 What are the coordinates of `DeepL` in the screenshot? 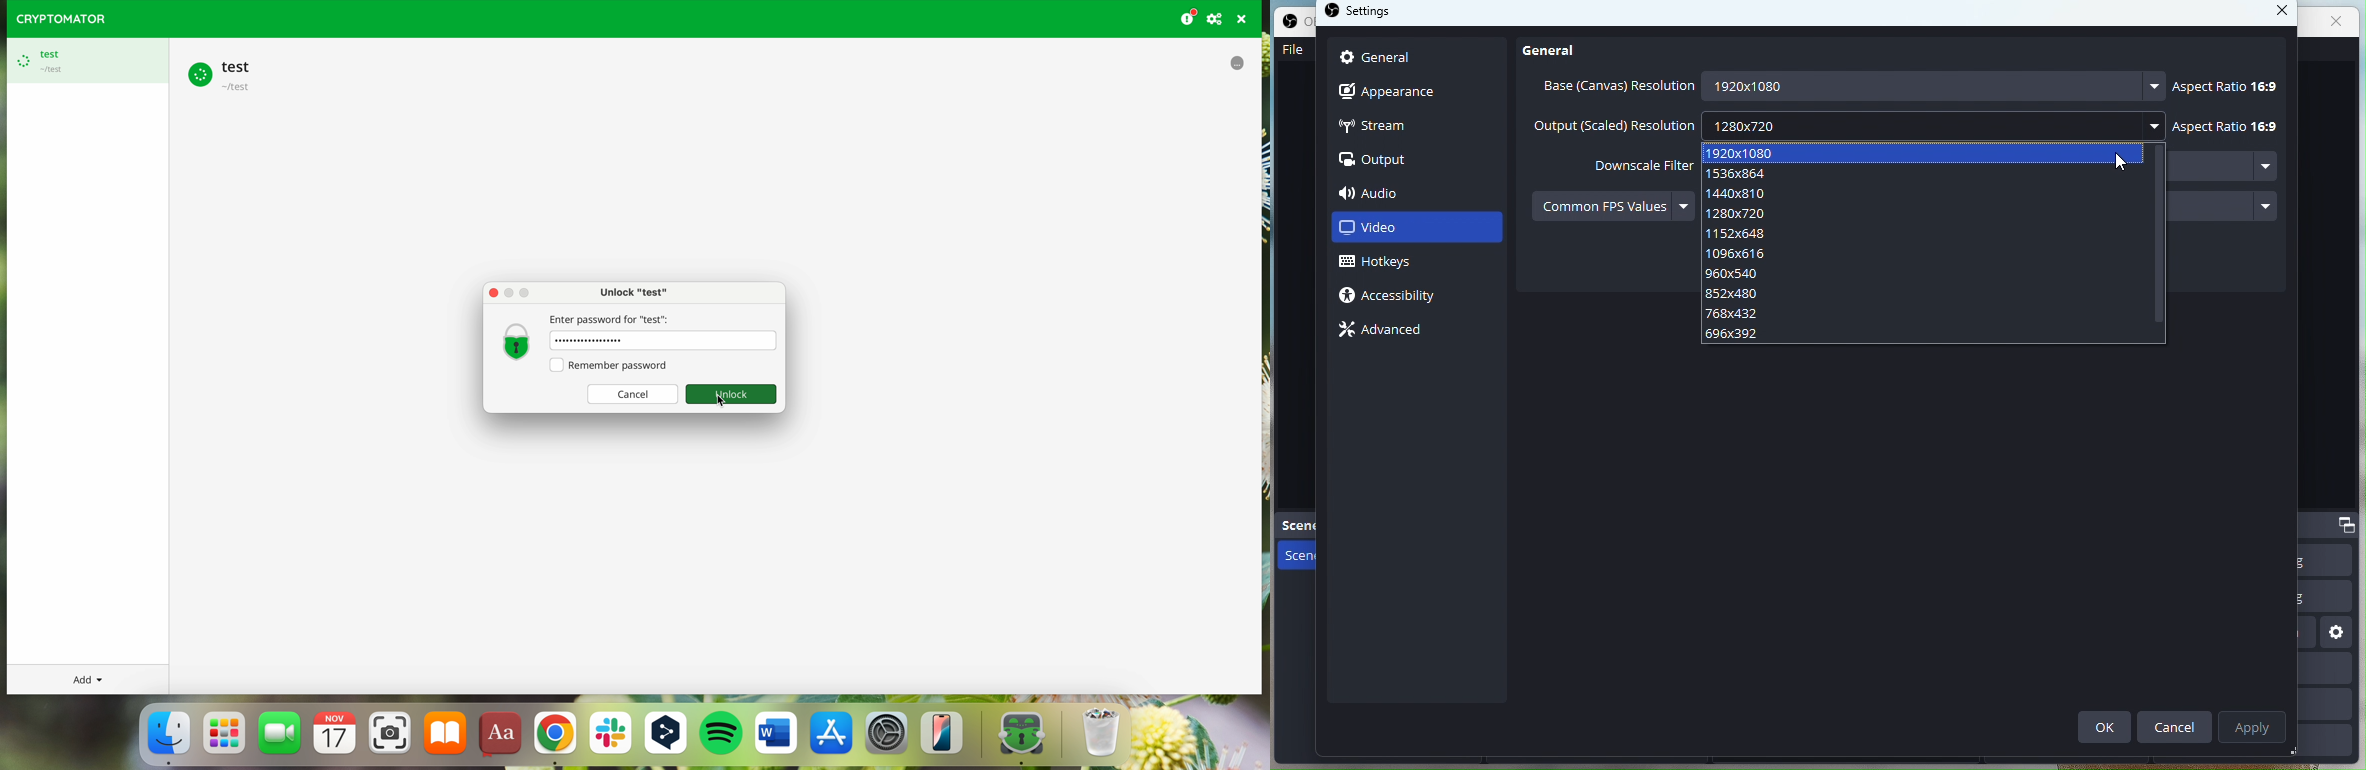 It's located at (668, 735).